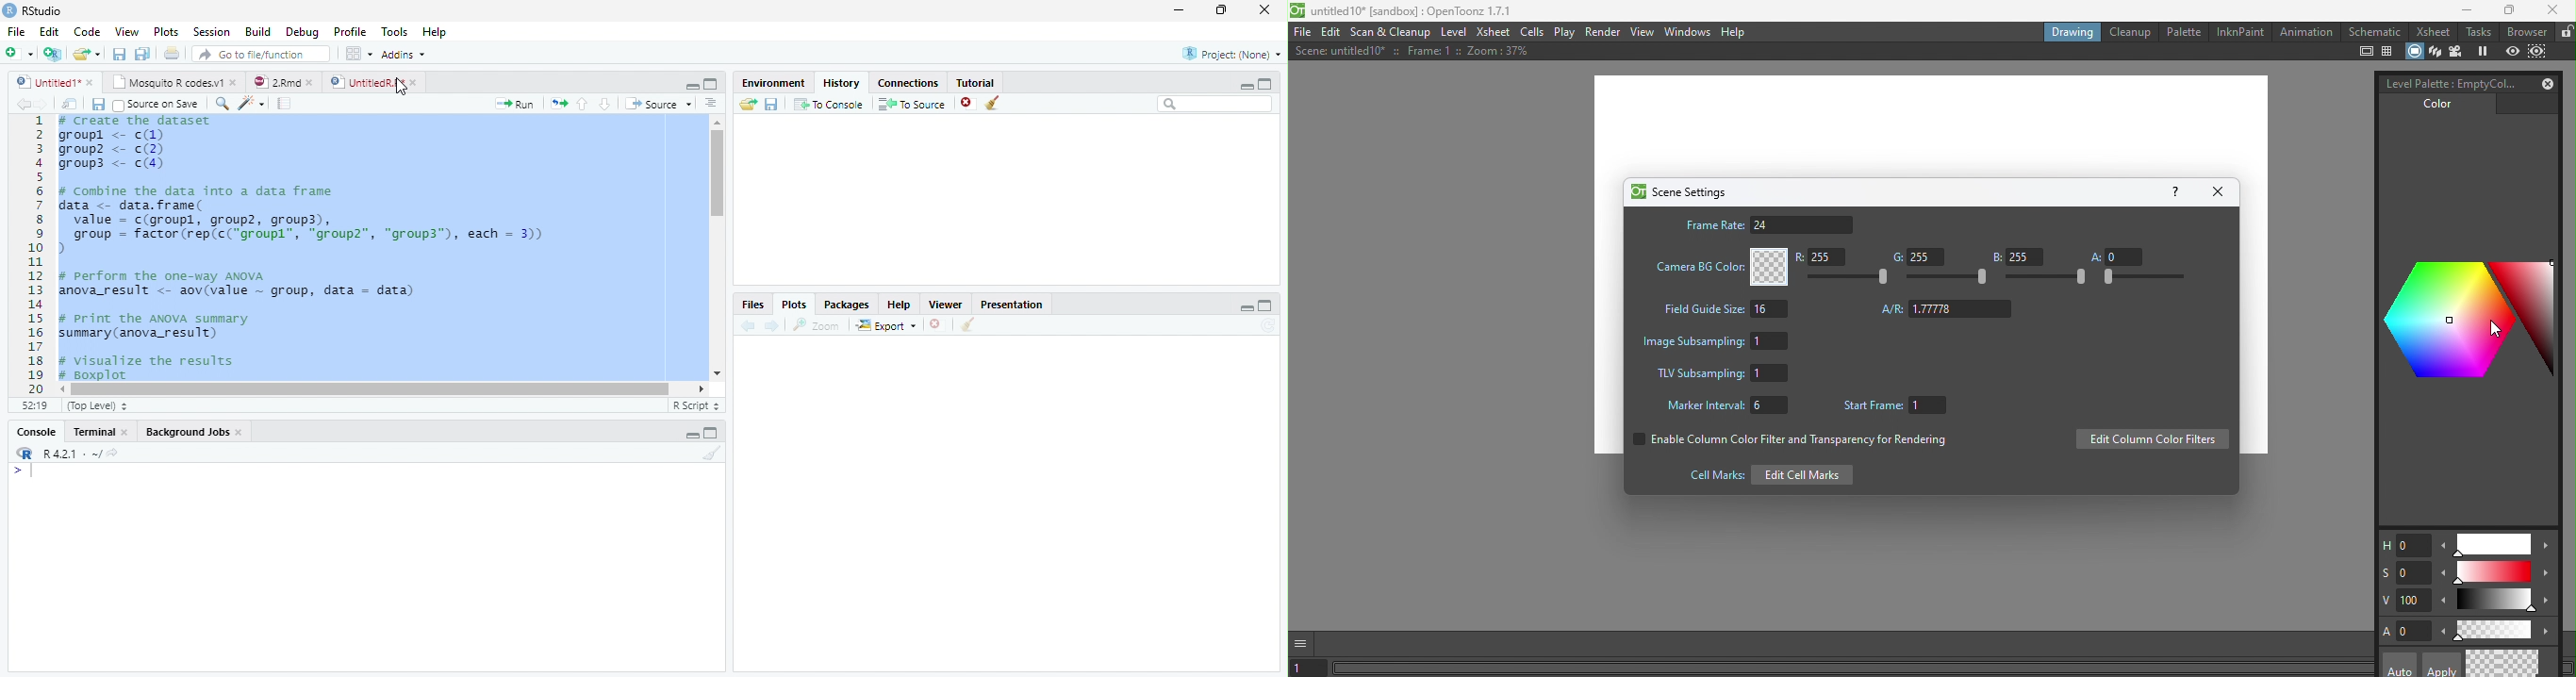 The image size is (2576, 700). What do you see at coordinates (13, 471) in the screenshot?
I see `>` at bounding box center [13, 471].